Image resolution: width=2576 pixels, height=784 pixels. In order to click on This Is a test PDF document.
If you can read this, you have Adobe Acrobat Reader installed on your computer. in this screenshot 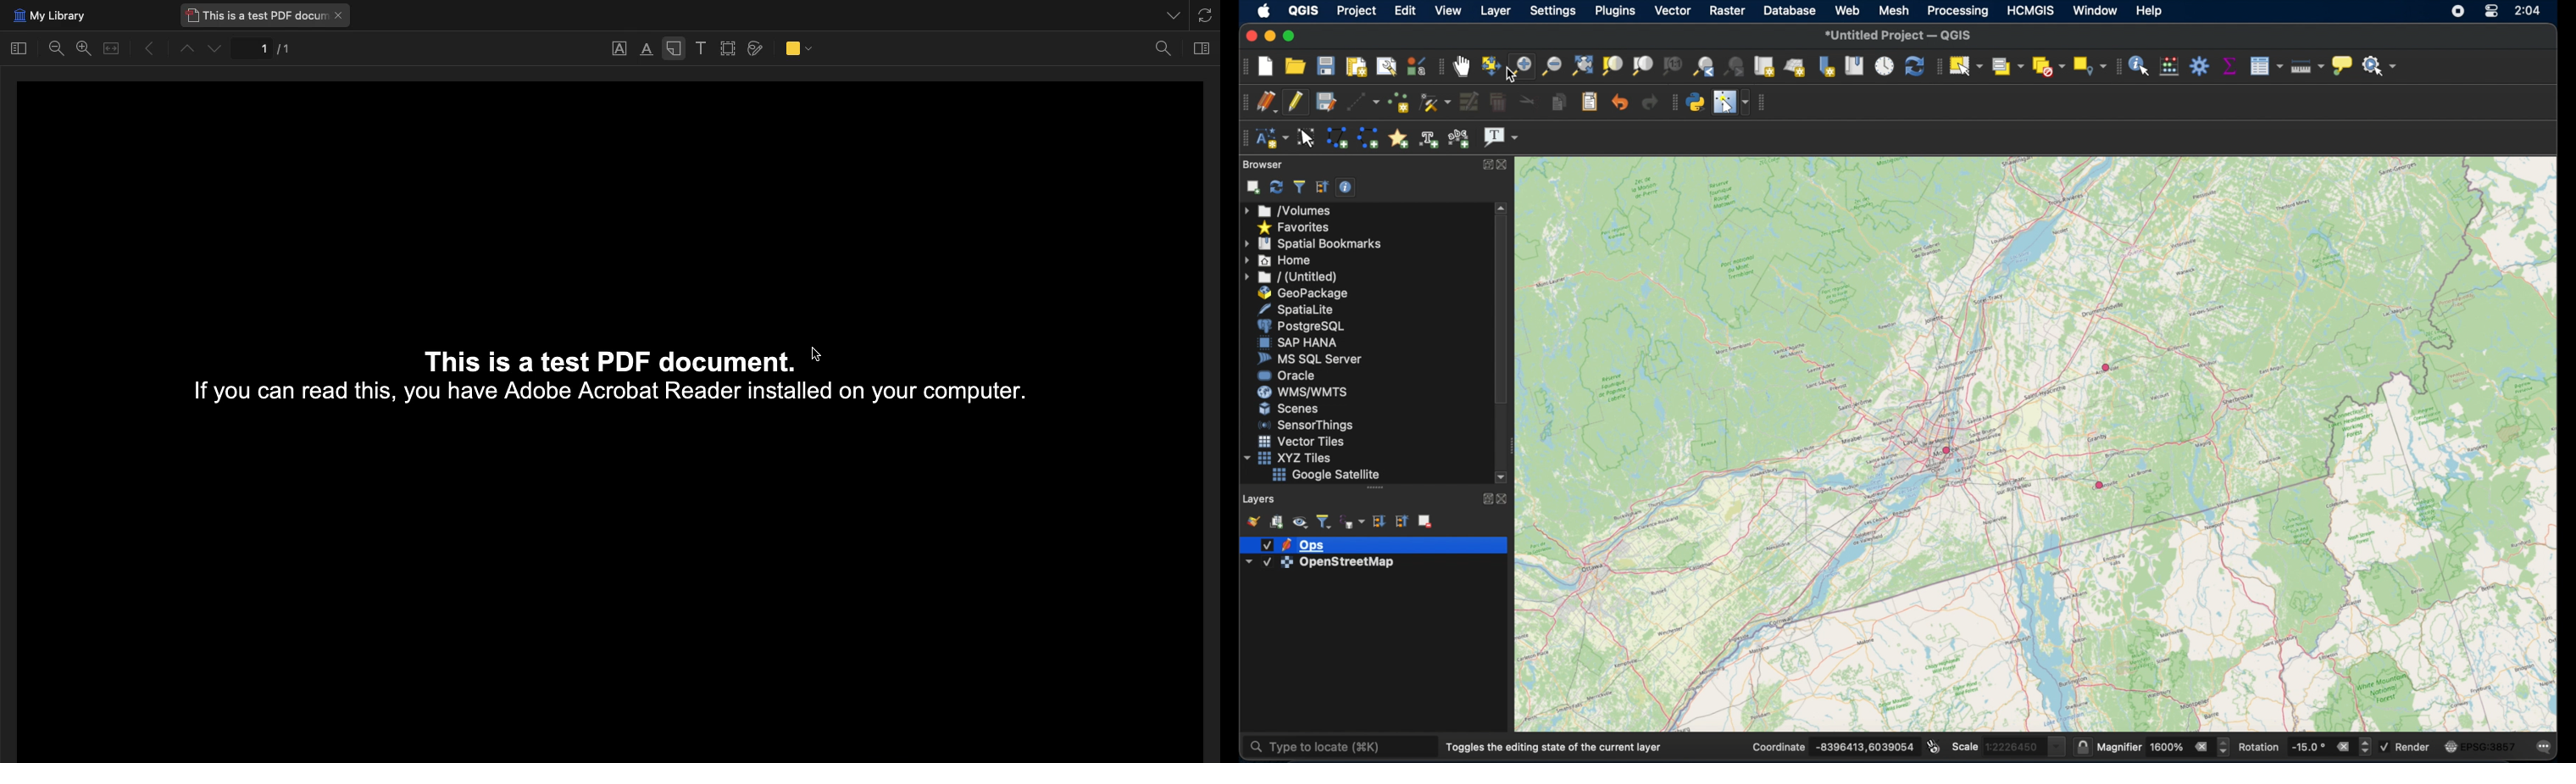, I will do `click(638, 382)`.